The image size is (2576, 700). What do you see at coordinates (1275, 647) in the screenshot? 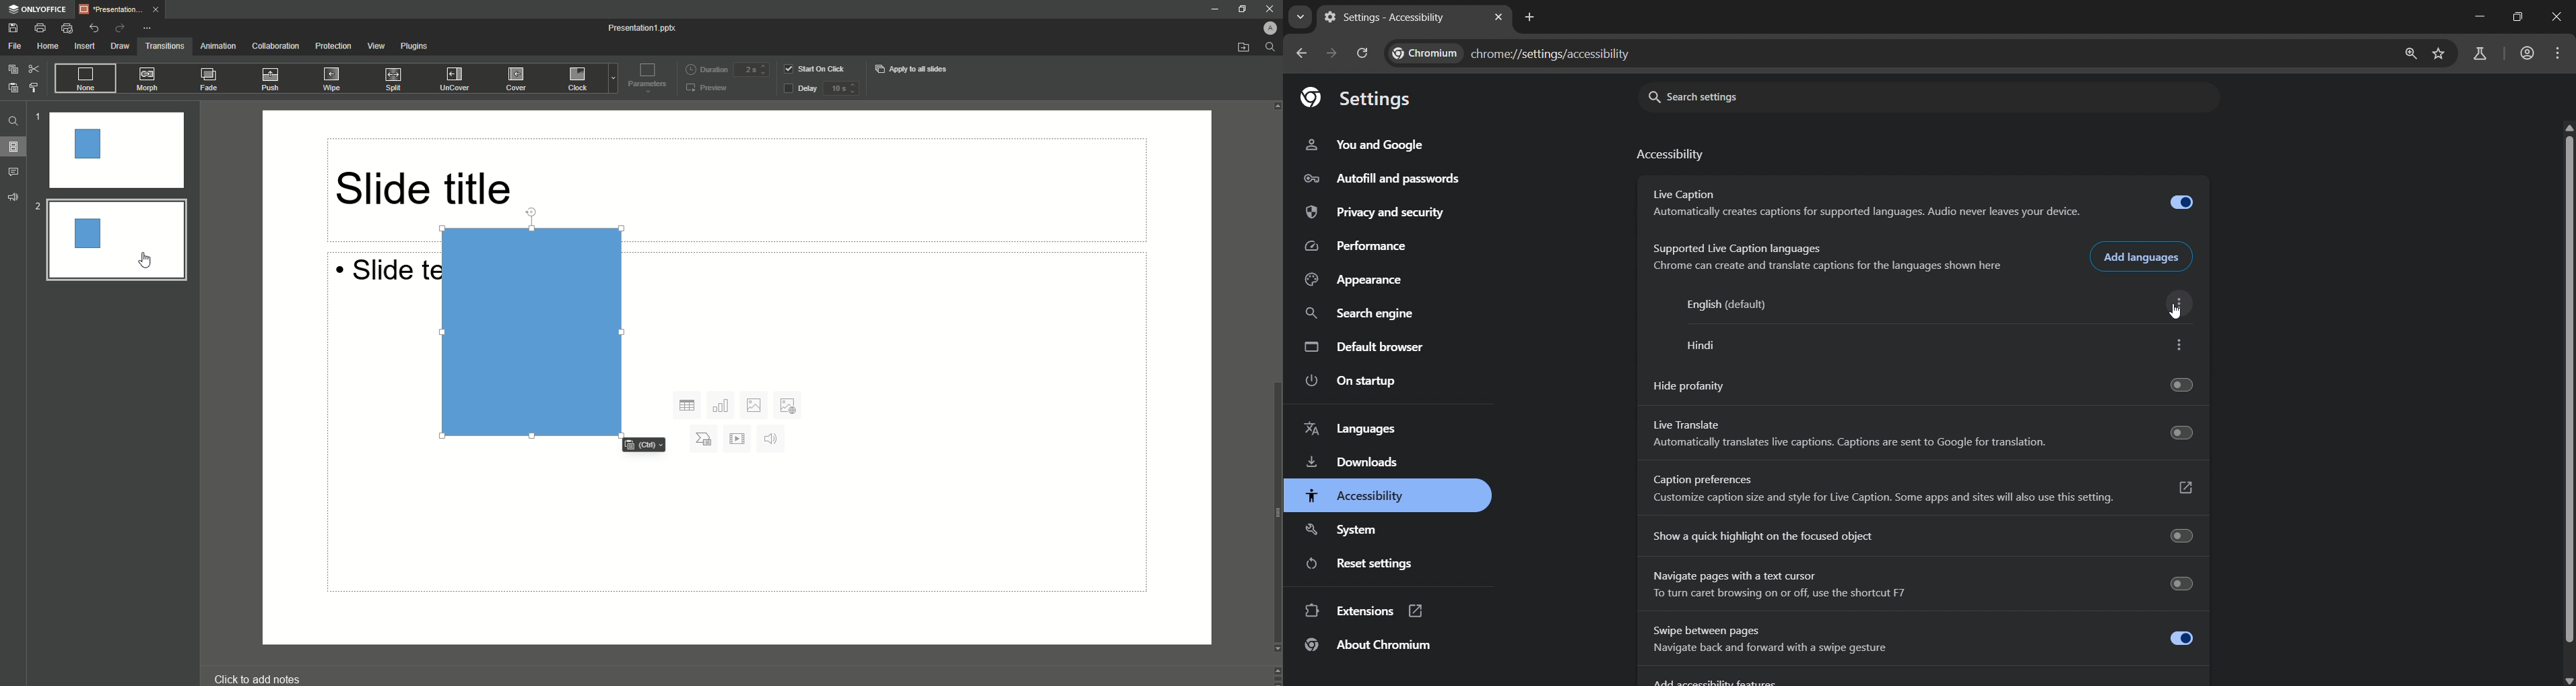
I see `Down` at bounding box center [1275, 647].